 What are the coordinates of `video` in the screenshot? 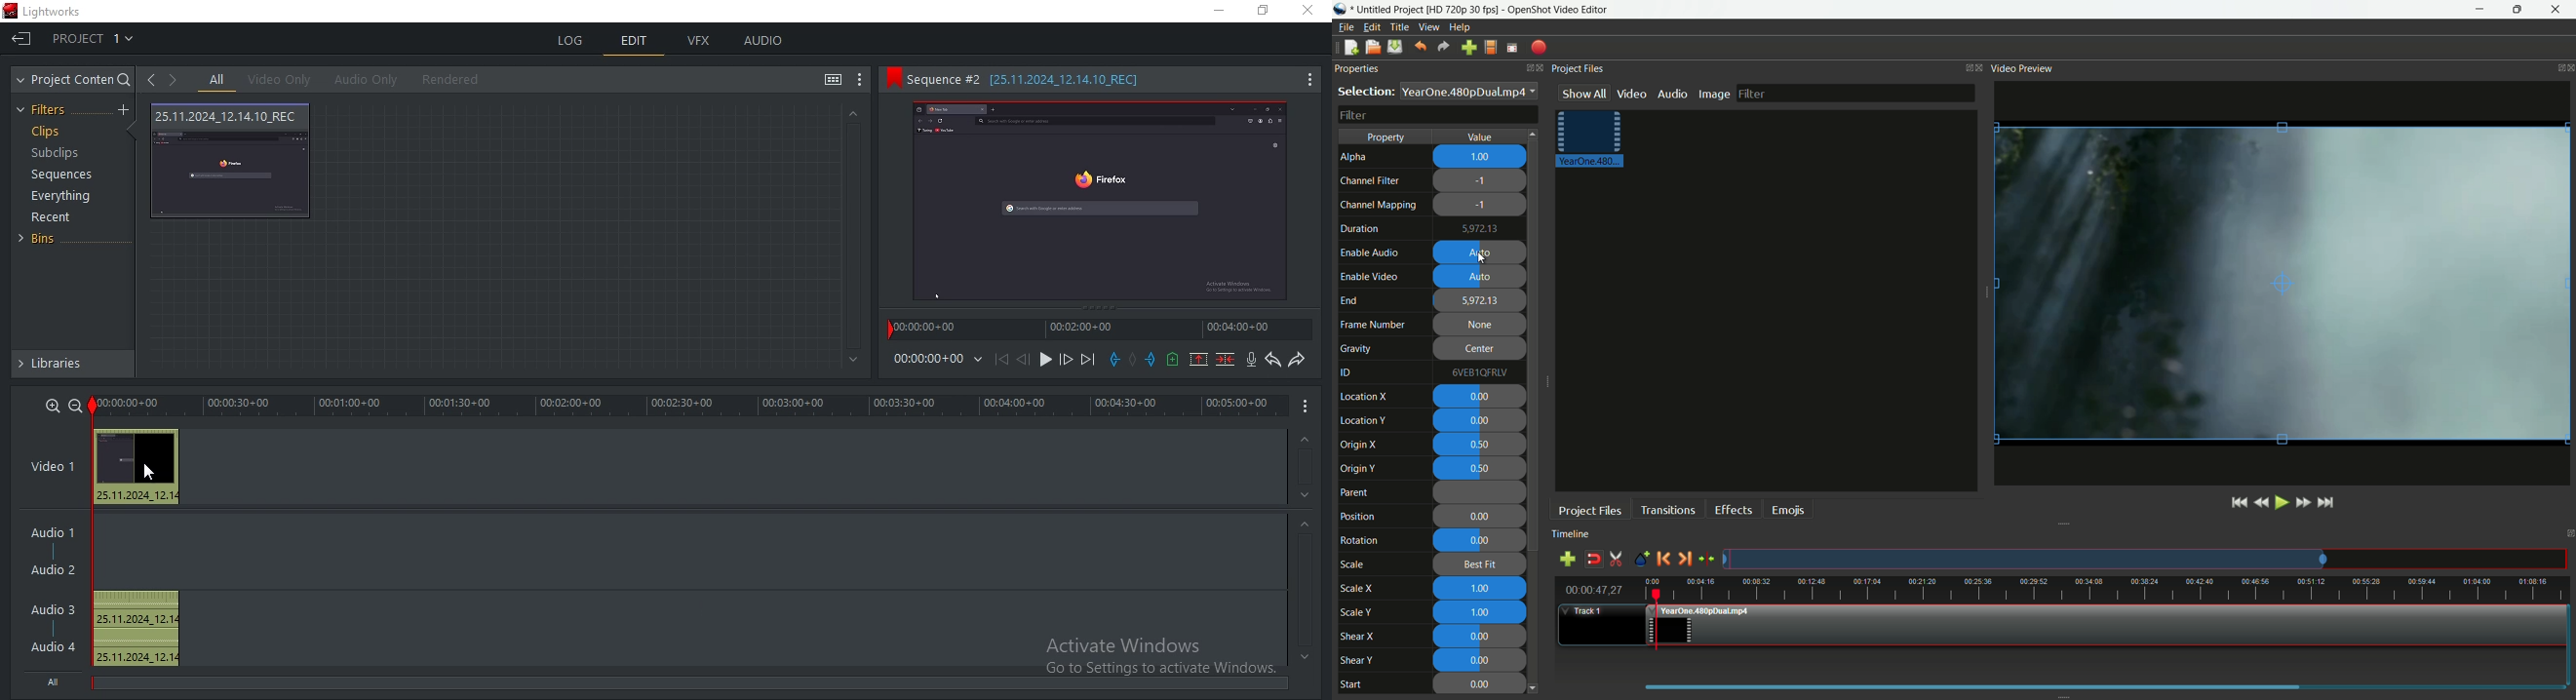 It's located at (1632, 92).